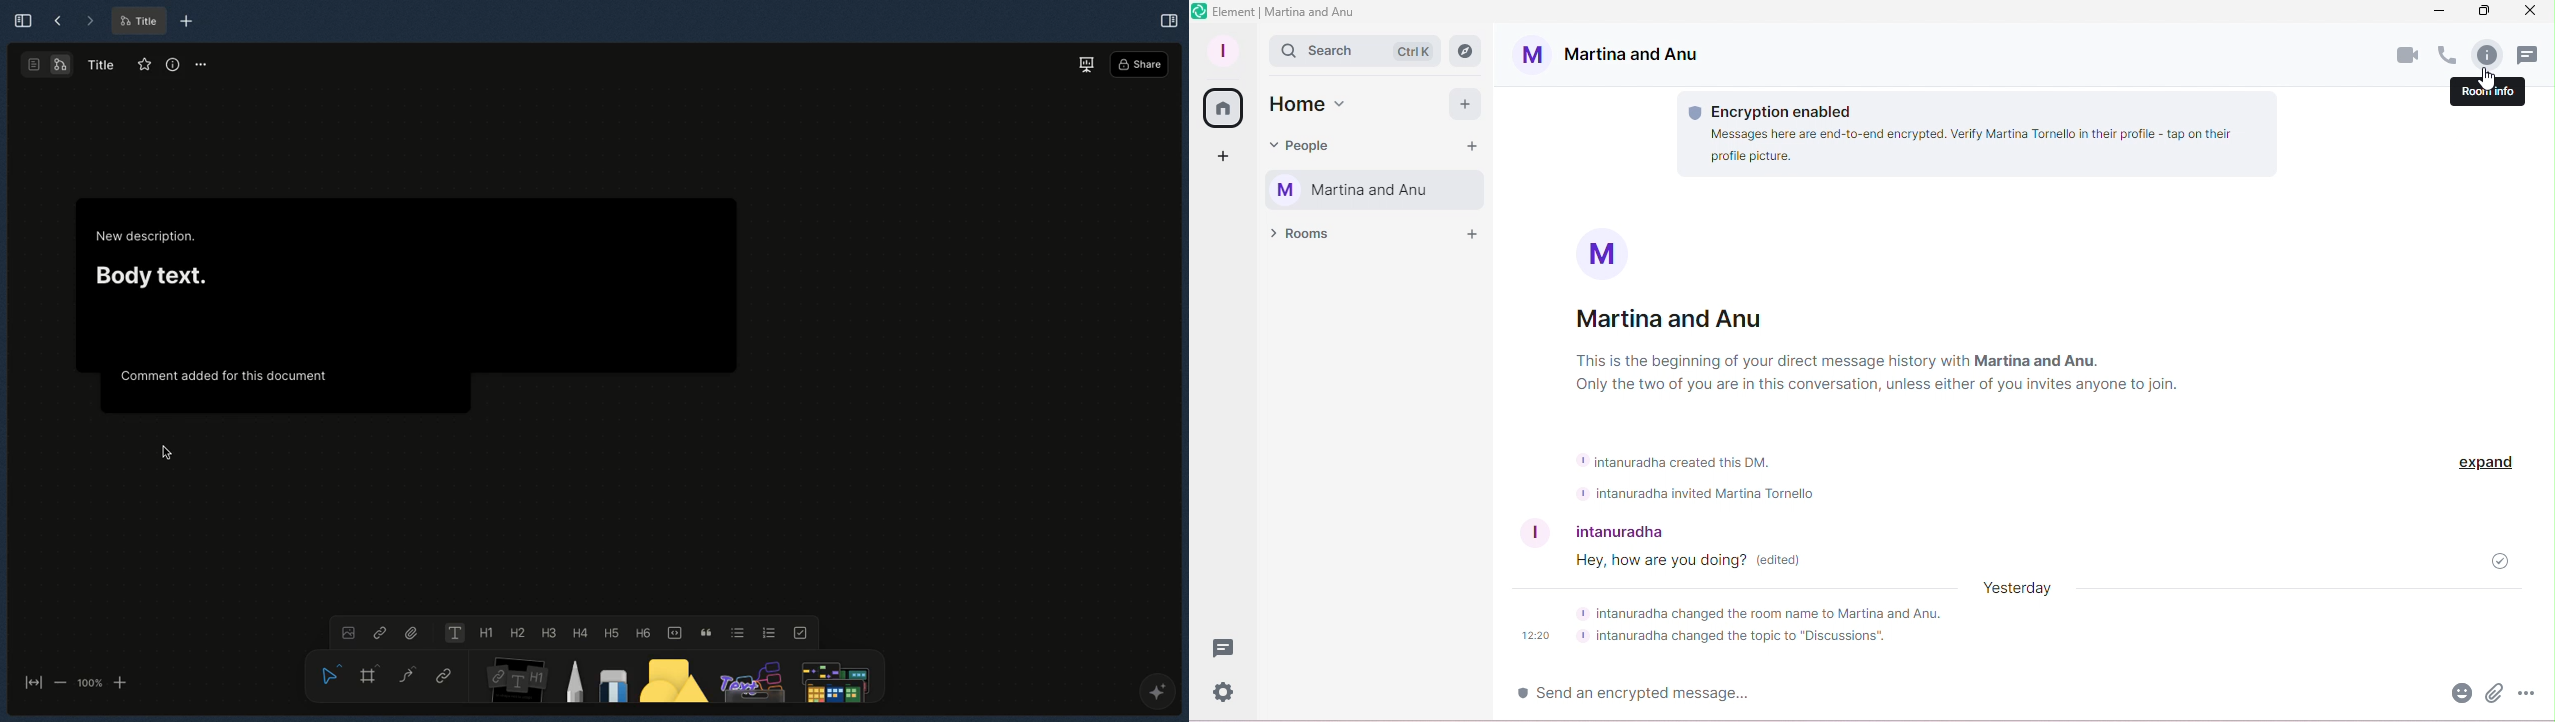 Image resolution: width=2576 pixels, height=728 pixels. I want to click on Search bar, so click(1356, 50).